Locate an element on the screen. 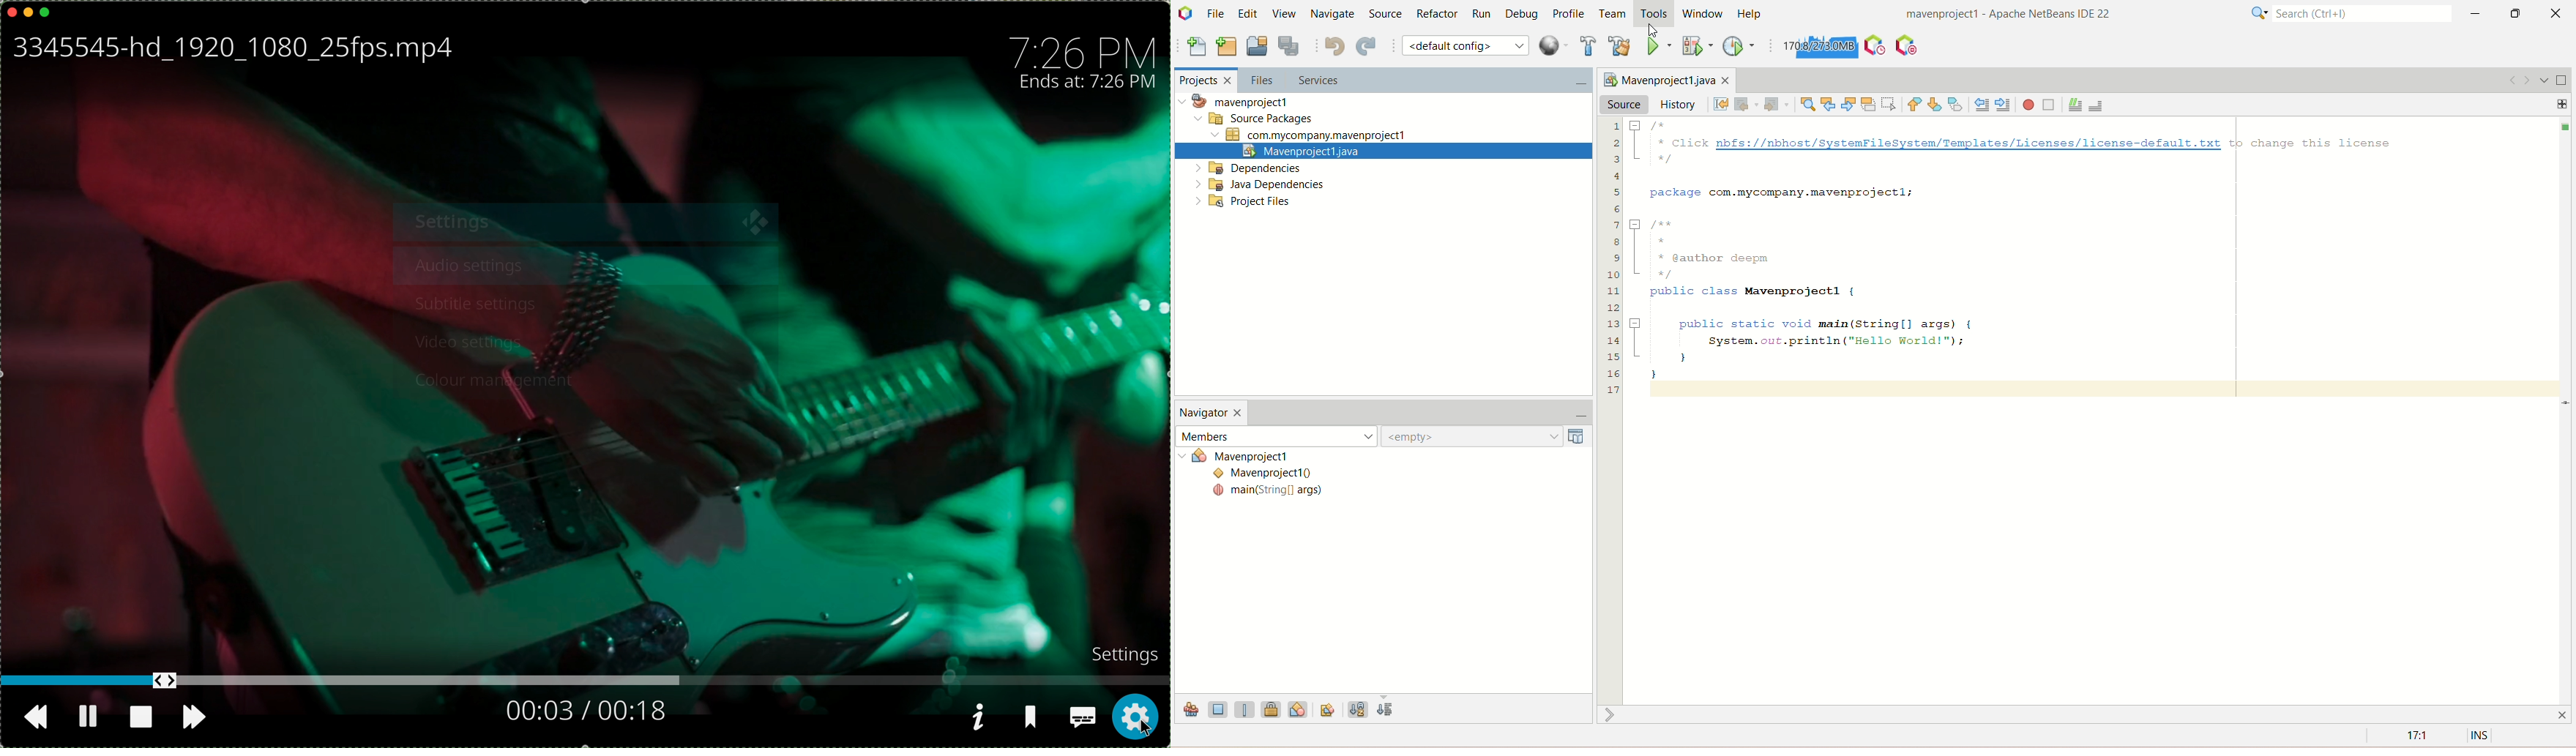 The image size is (2576, 756). close is located at coordinates (756, 226).